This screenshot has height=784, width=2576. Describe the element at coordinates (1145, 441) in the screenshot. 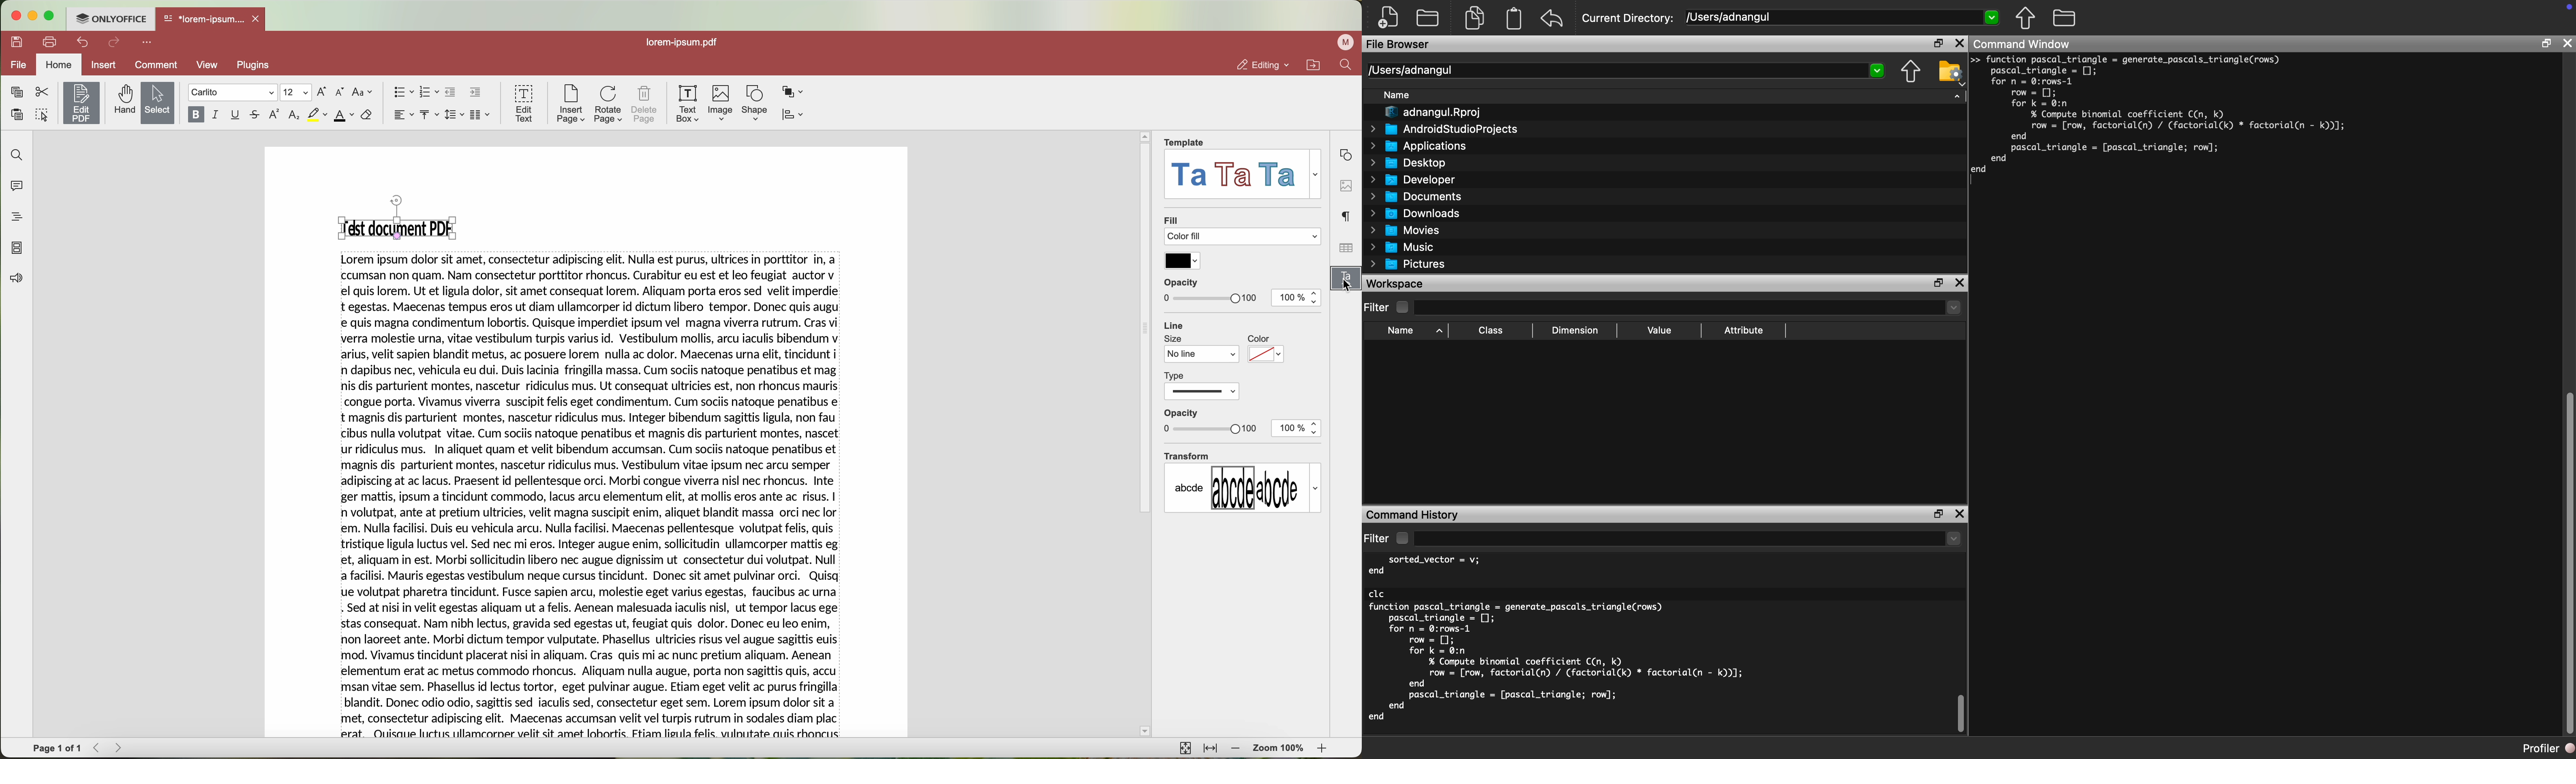

I see `scrollbar` at that location.